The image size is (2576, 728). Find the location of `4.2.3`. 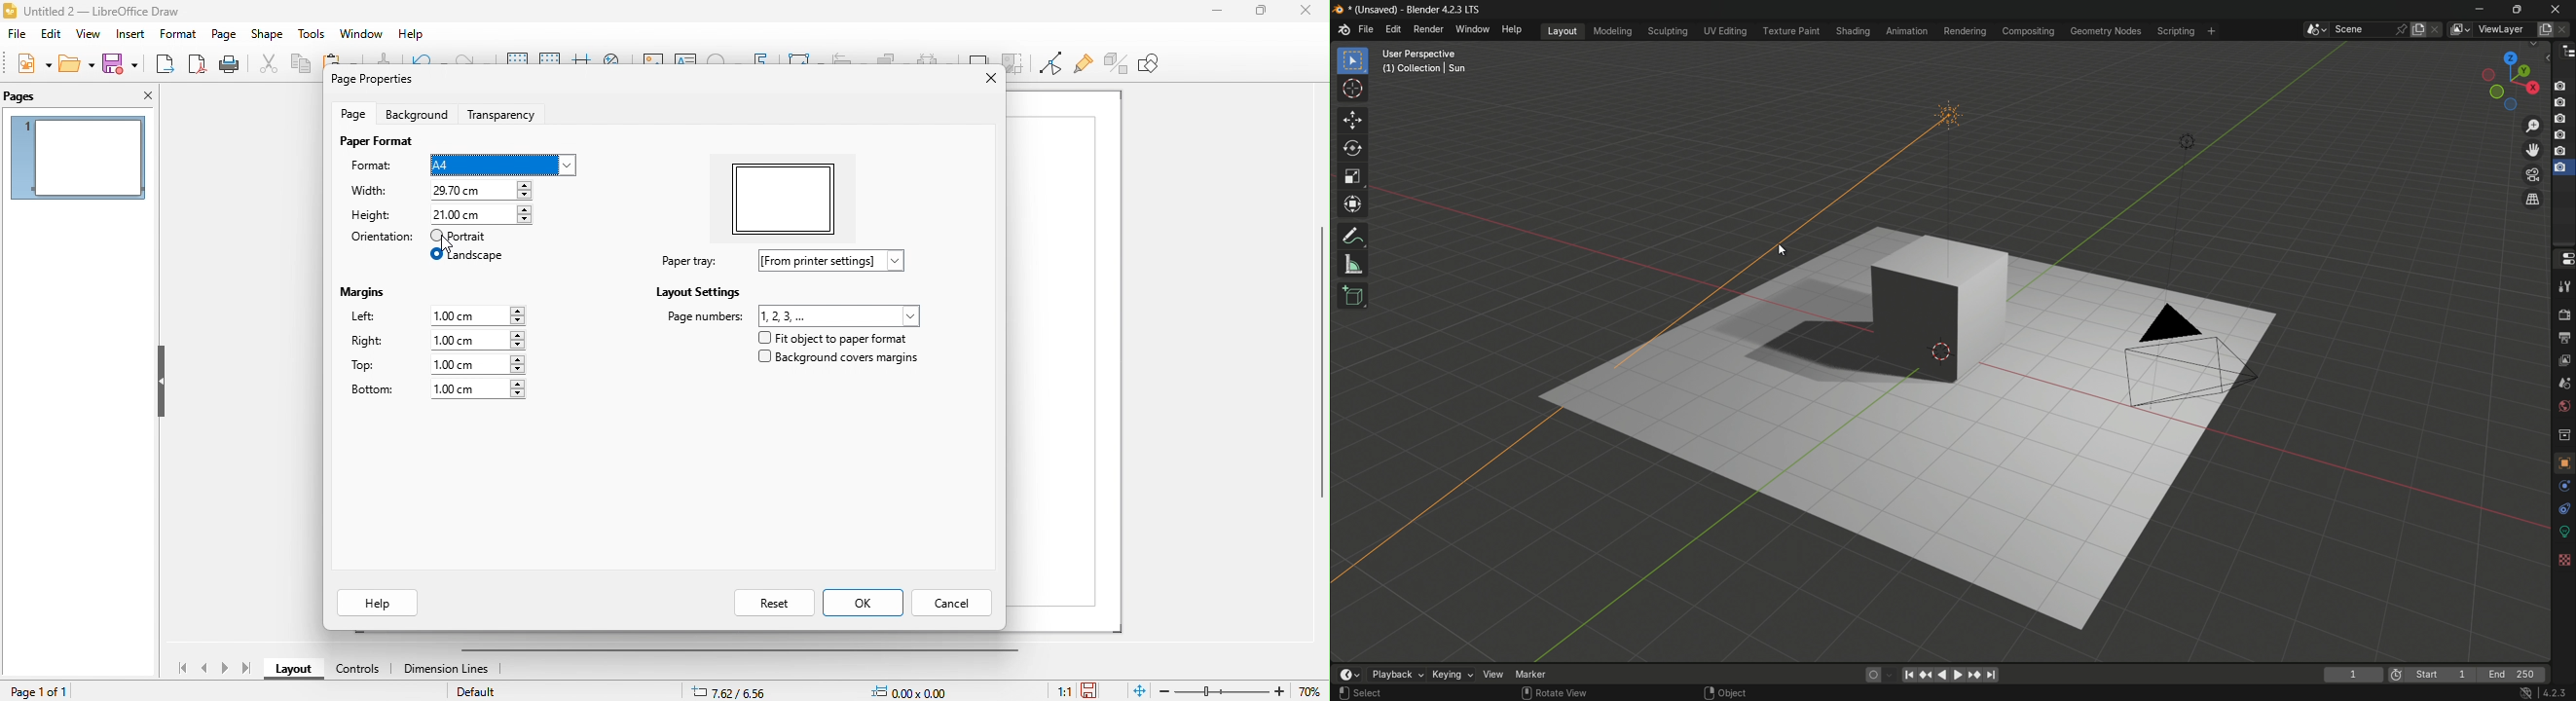

4.2.3 is located at coordinates (2554, 693).